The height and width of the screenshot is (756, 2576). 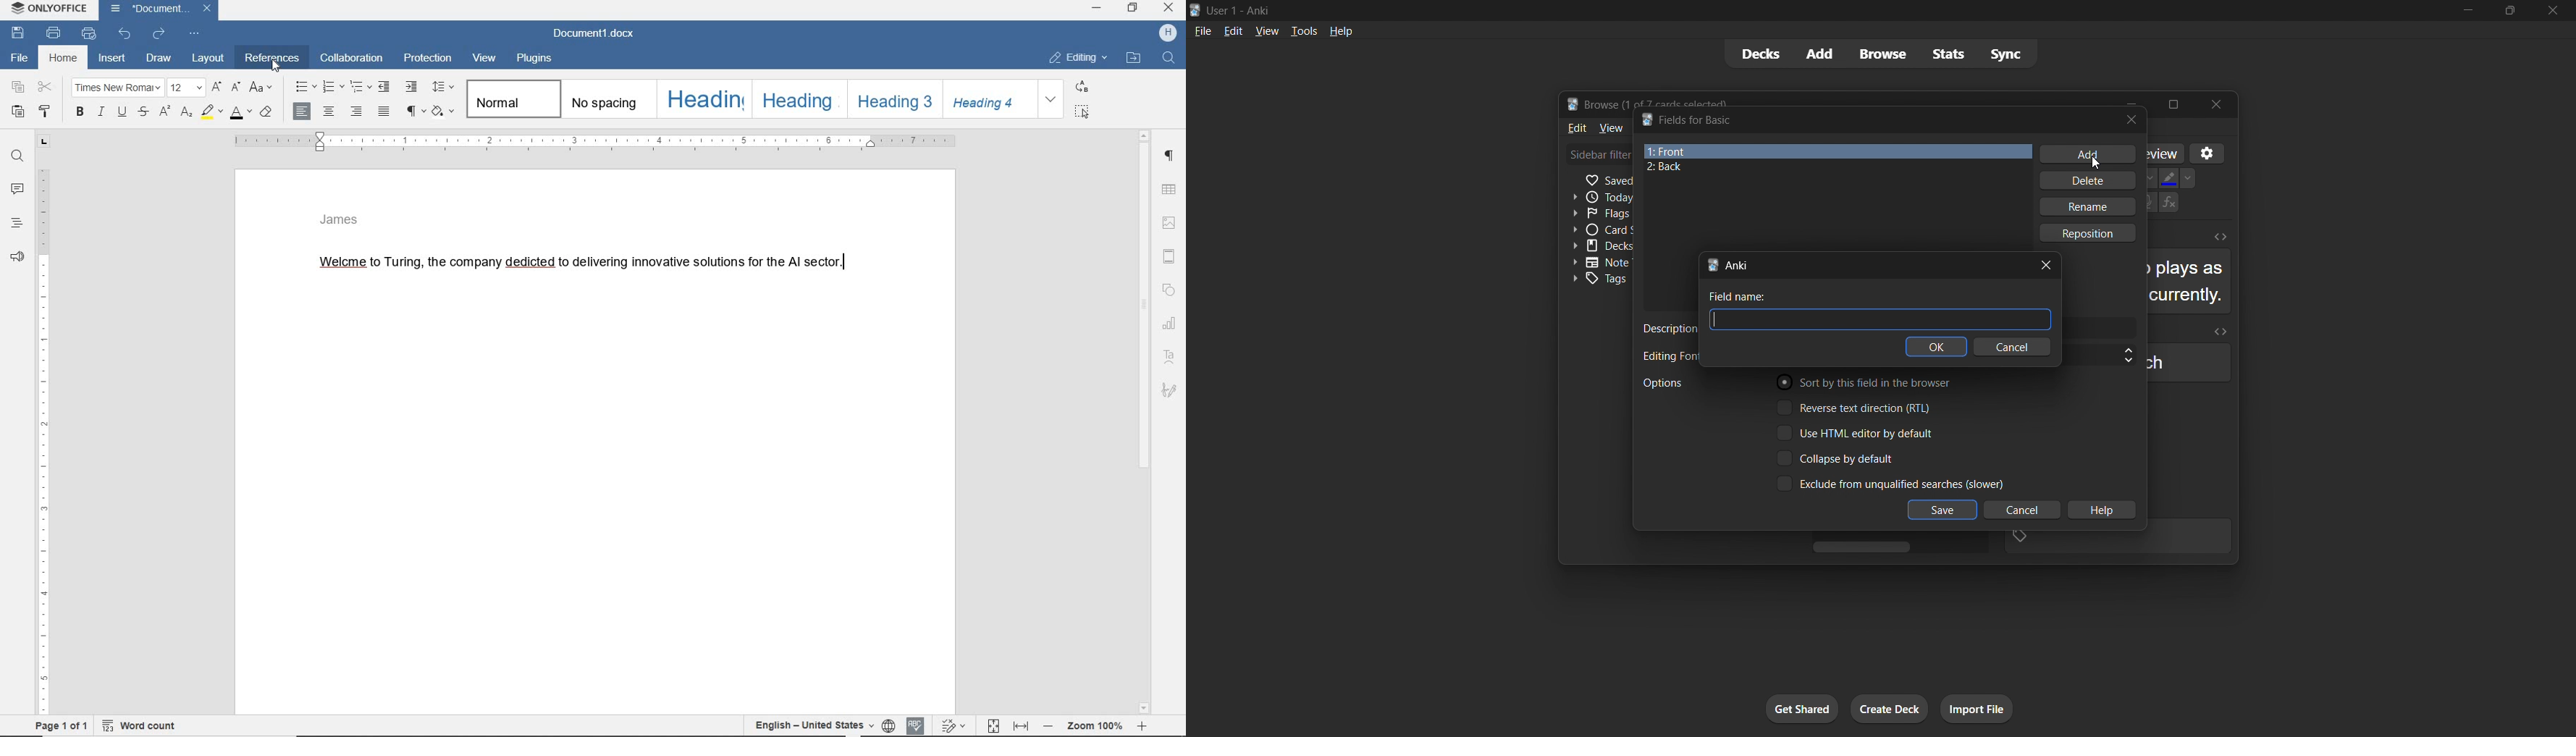 I want to click on cancel, so click(x=2018, y=346).